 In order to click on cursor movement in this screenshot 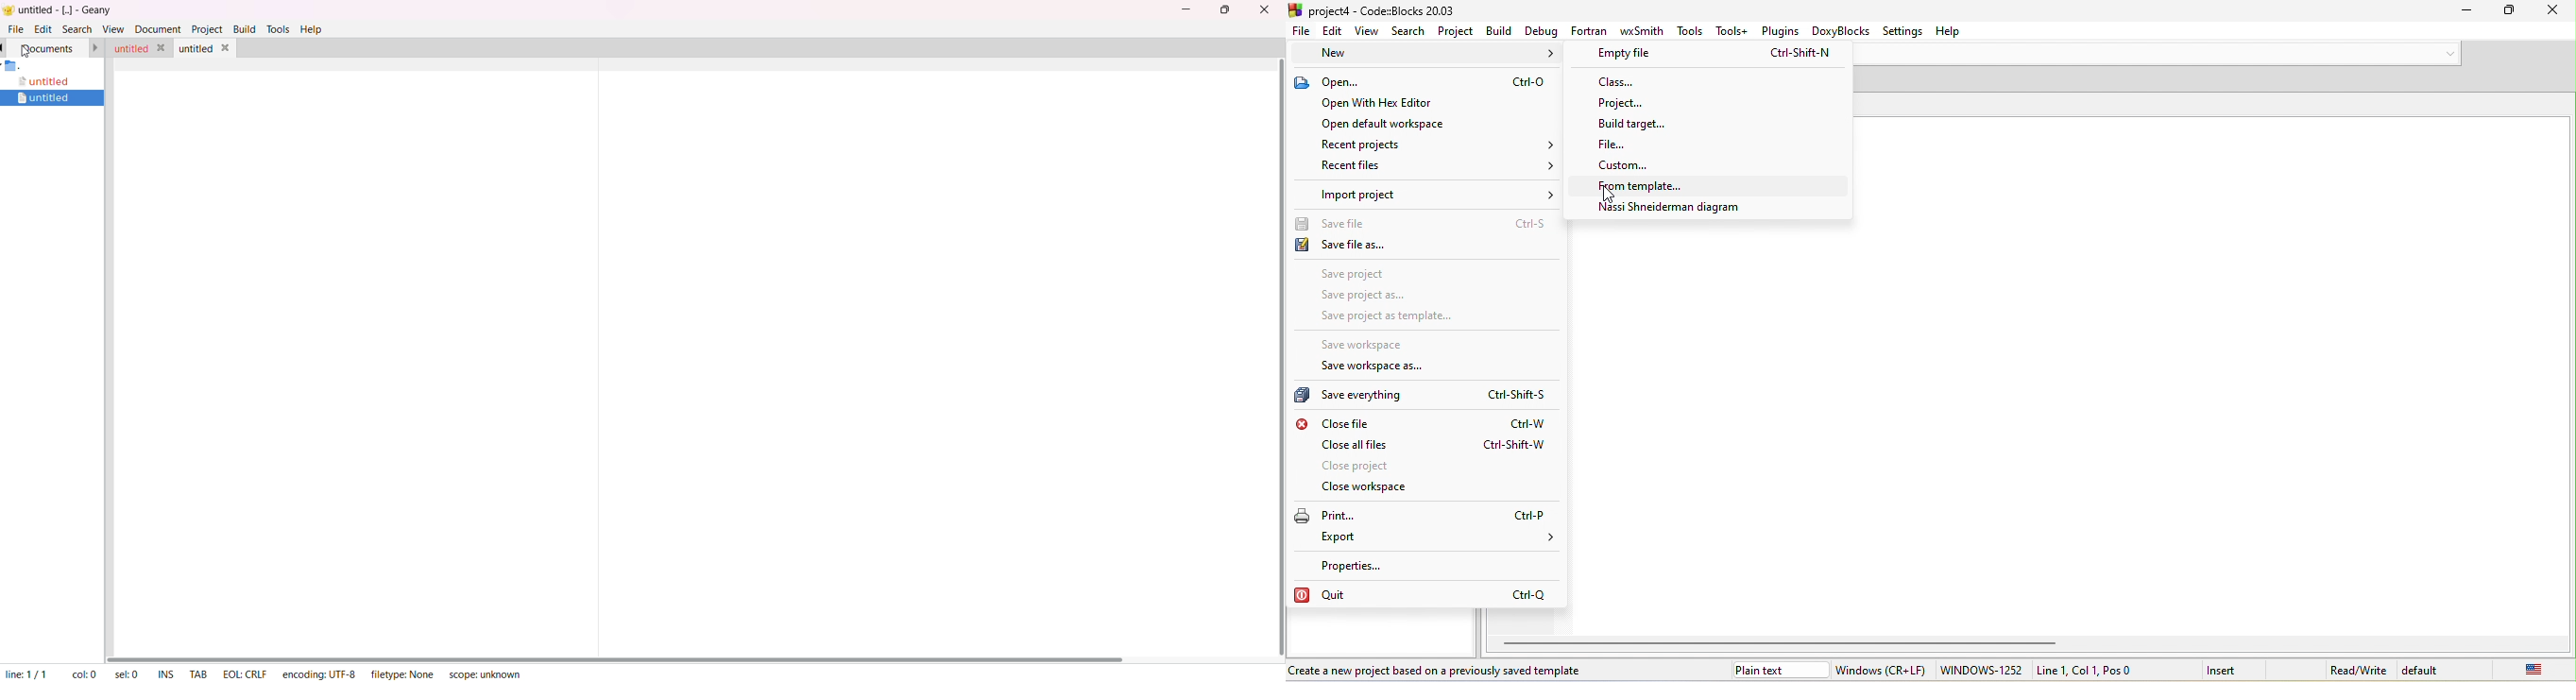, I will do `click(1607, 194)`.